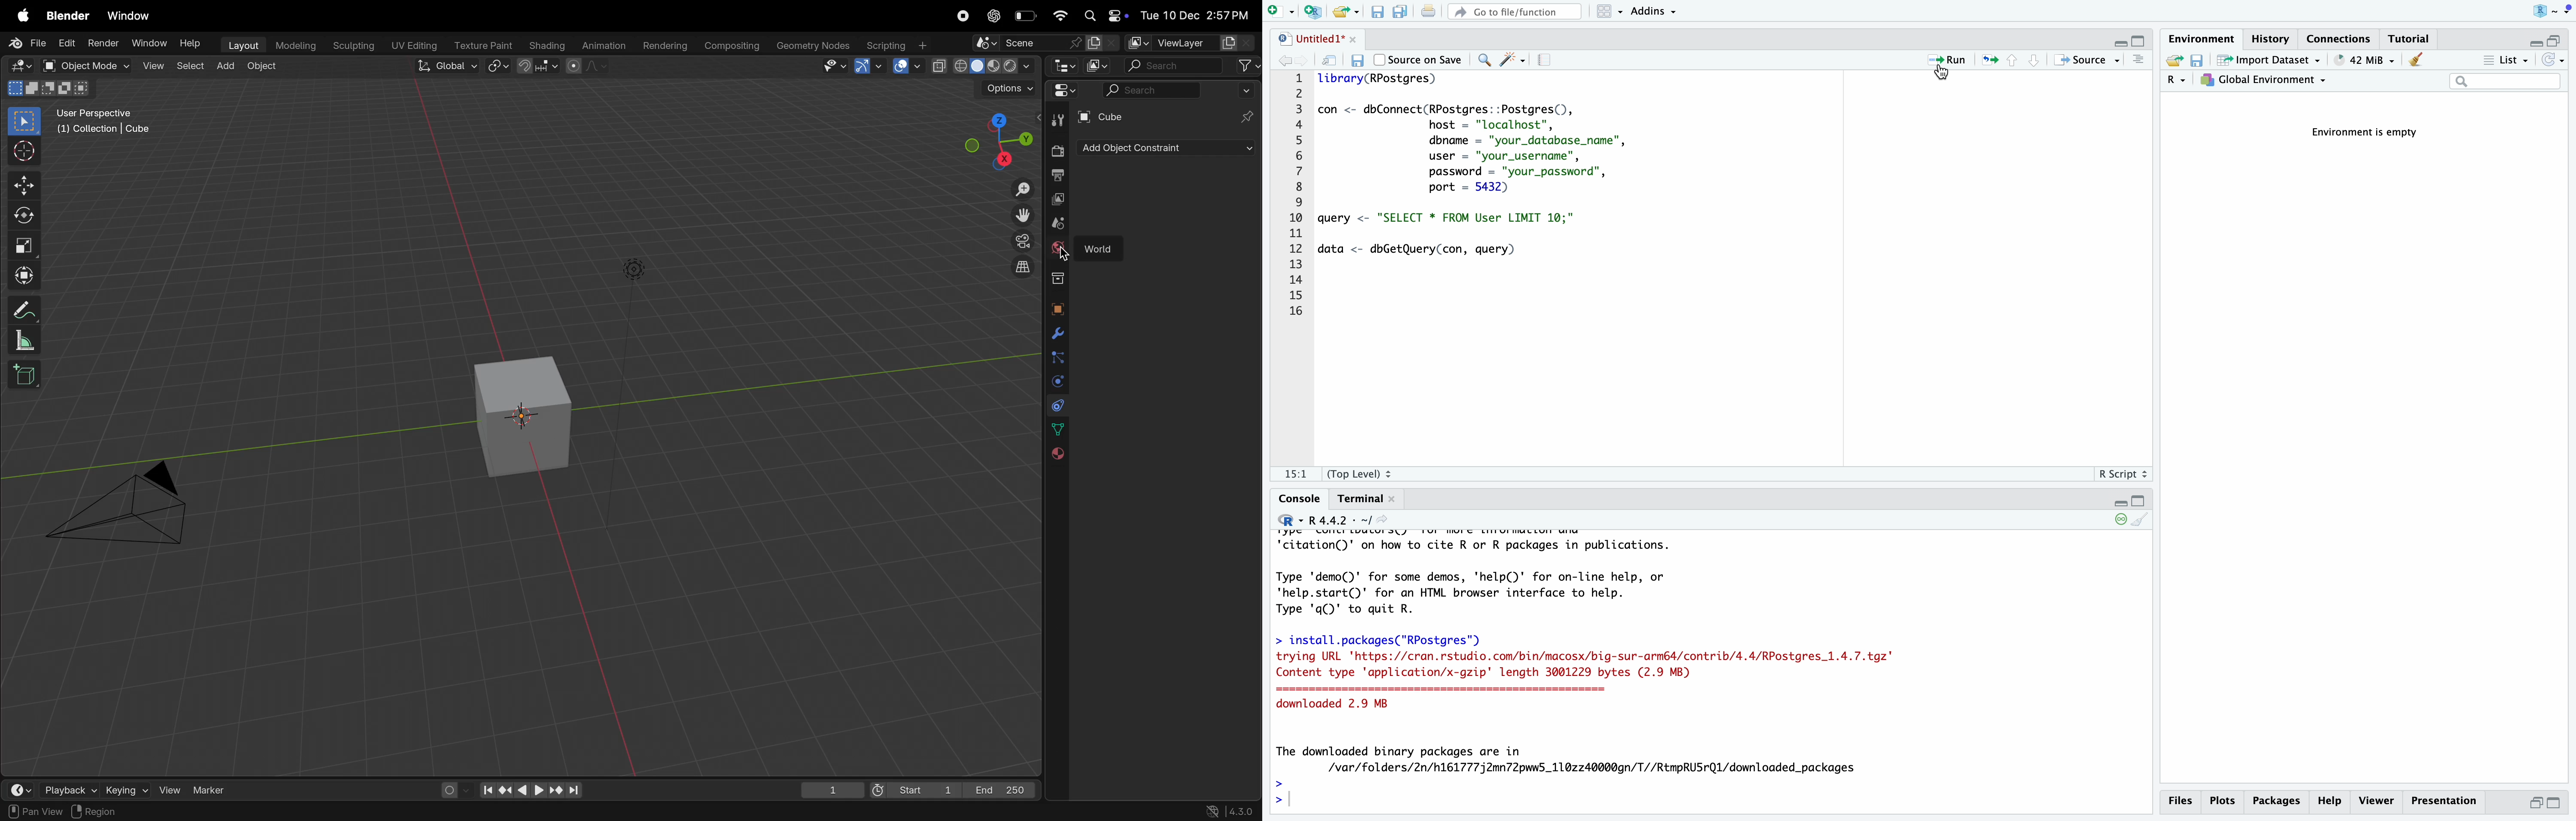 Image resolution: width=2576 pixels, height=840 pixels. I want to click on environment, so click(2203, 37).